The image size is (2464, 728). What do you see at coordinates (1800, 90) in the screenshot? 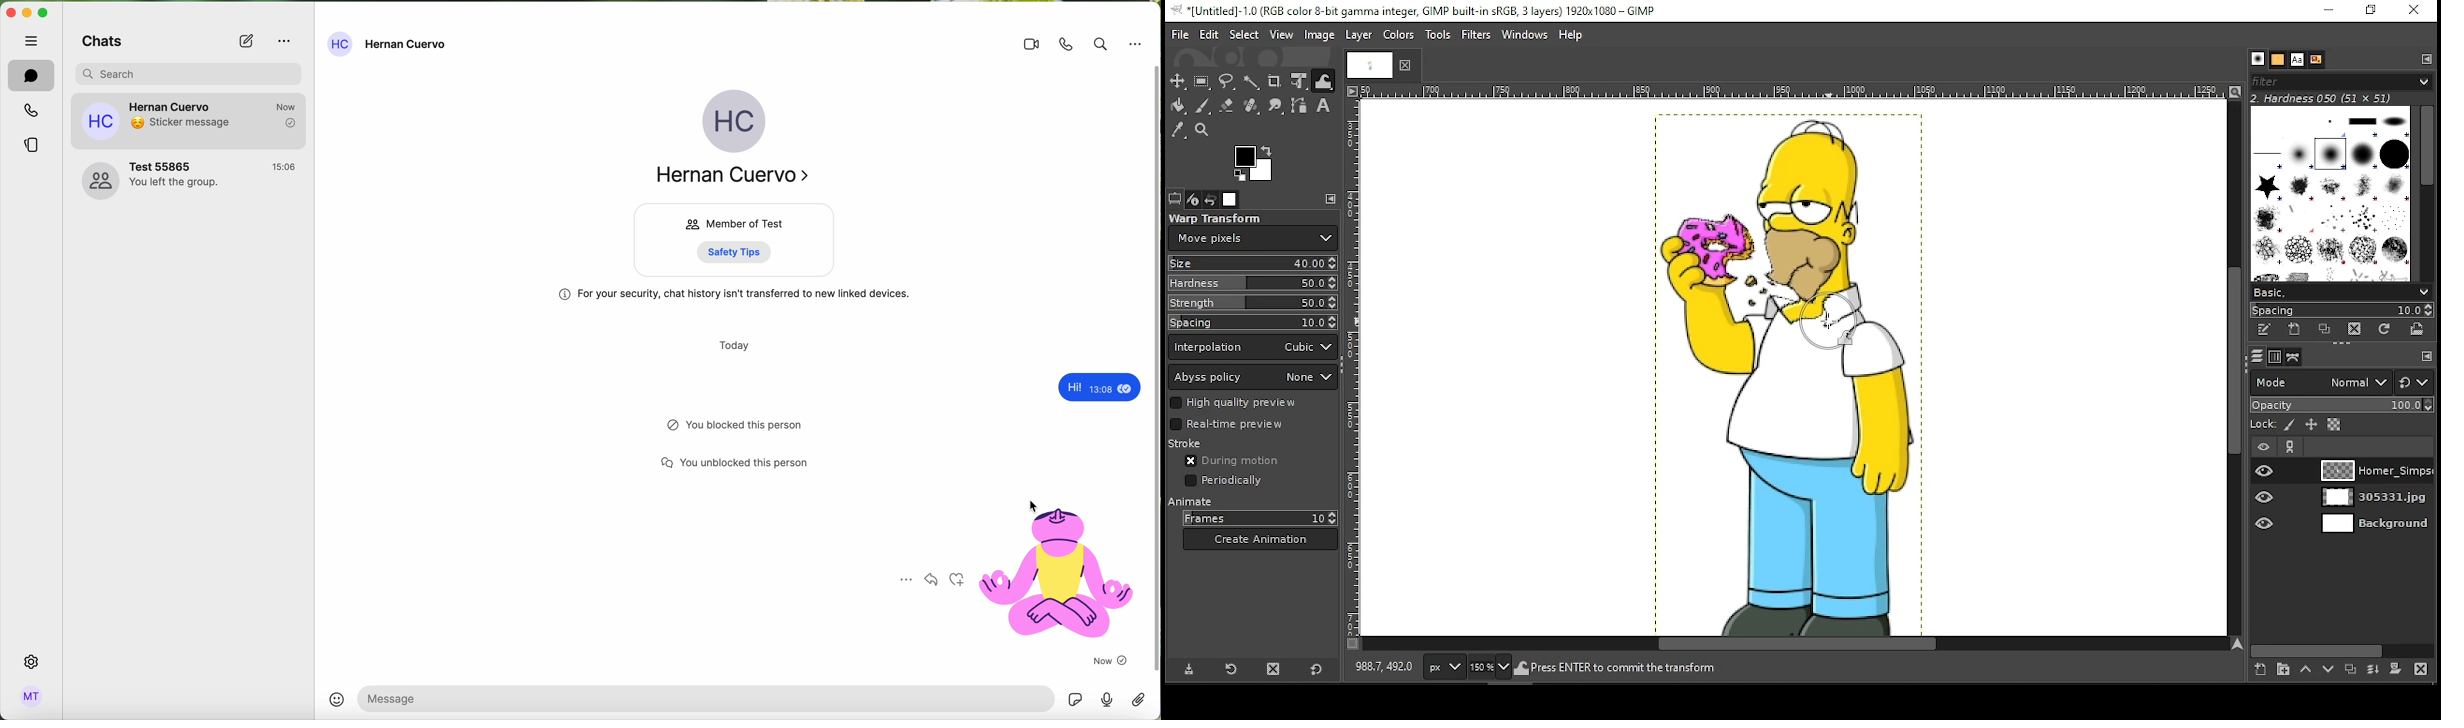
I see `vertical scale` at bounding box center [1800, 90].